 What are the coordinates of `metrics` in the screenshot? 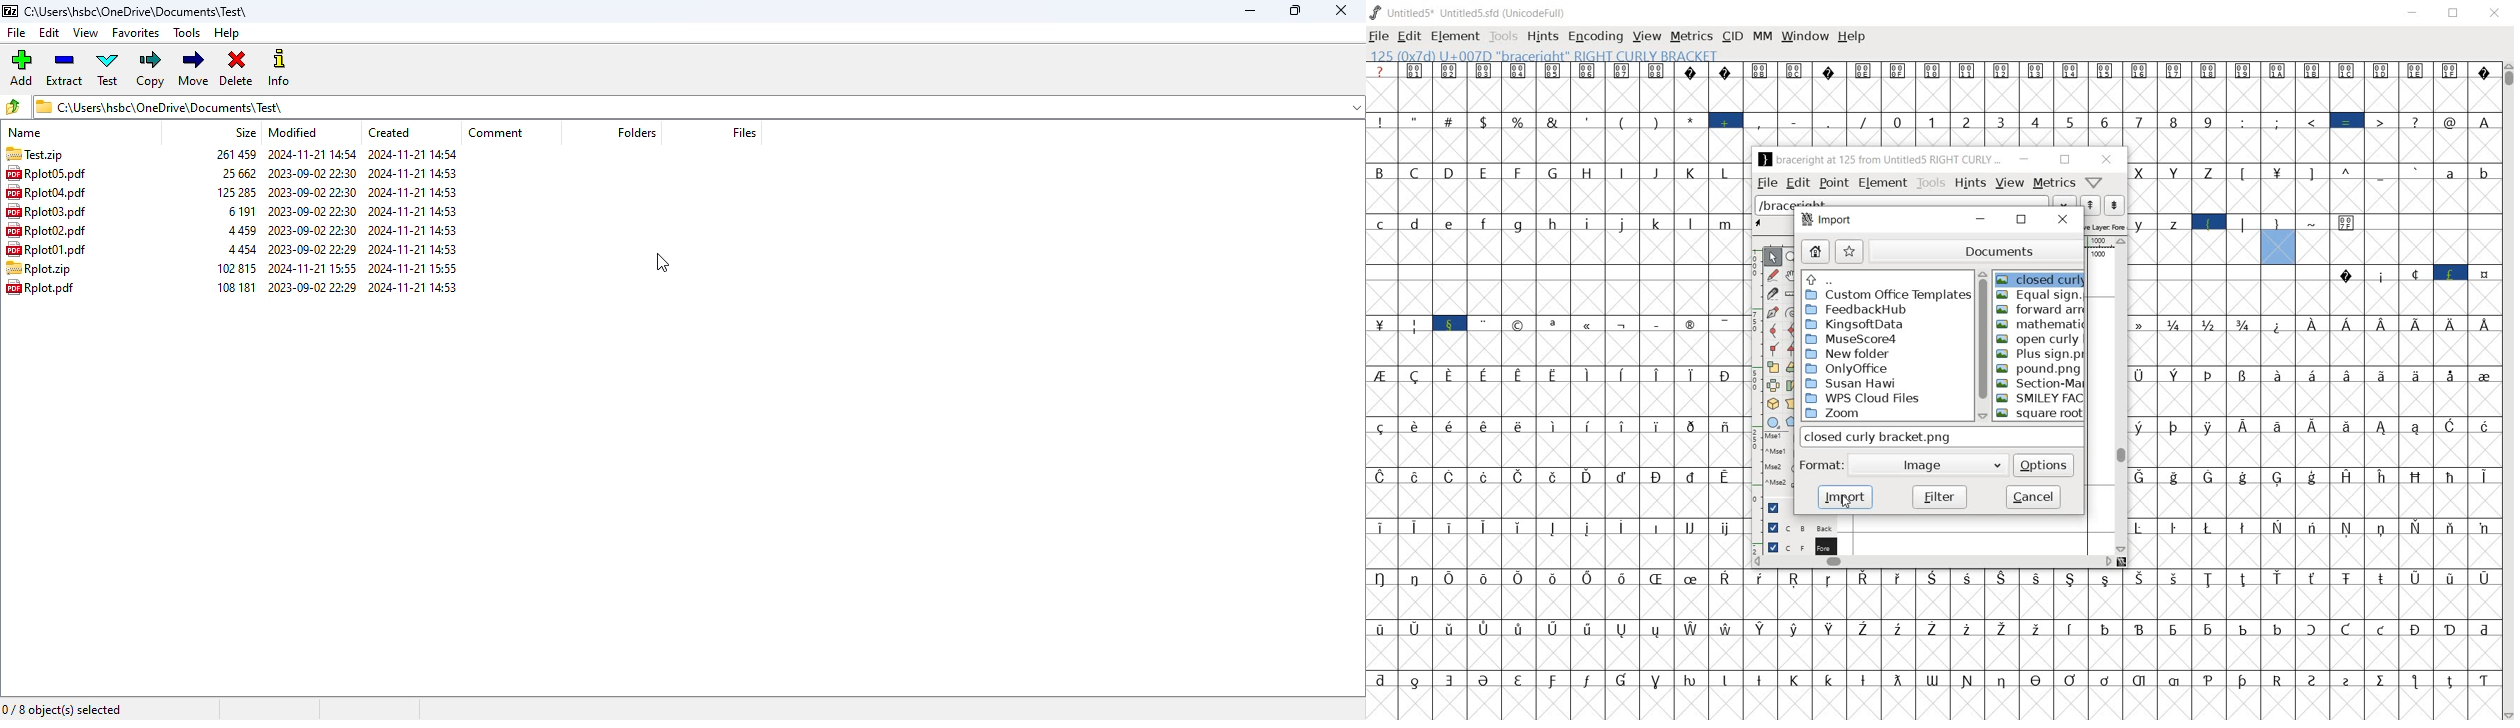 It's located at (2054, 184).